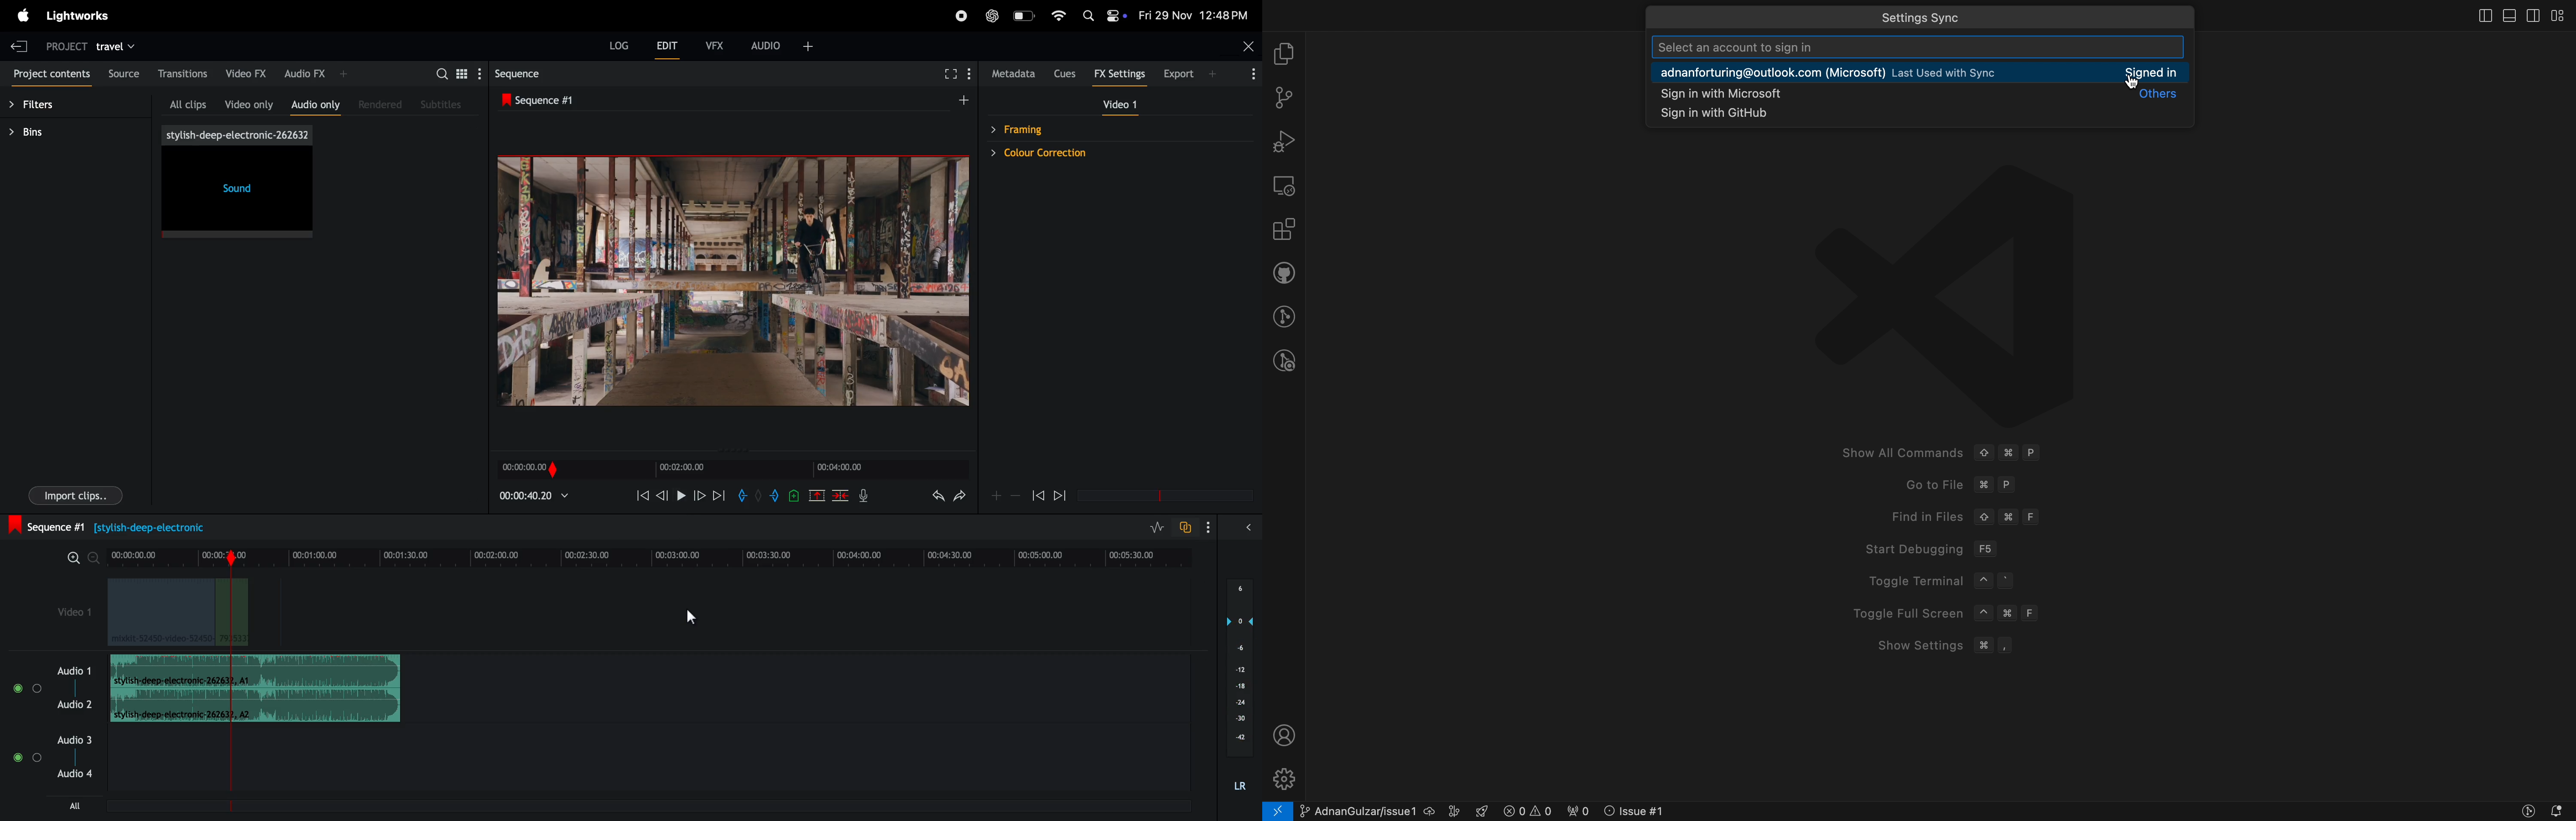  I want to click on close slidebar, so click(2478, 18).